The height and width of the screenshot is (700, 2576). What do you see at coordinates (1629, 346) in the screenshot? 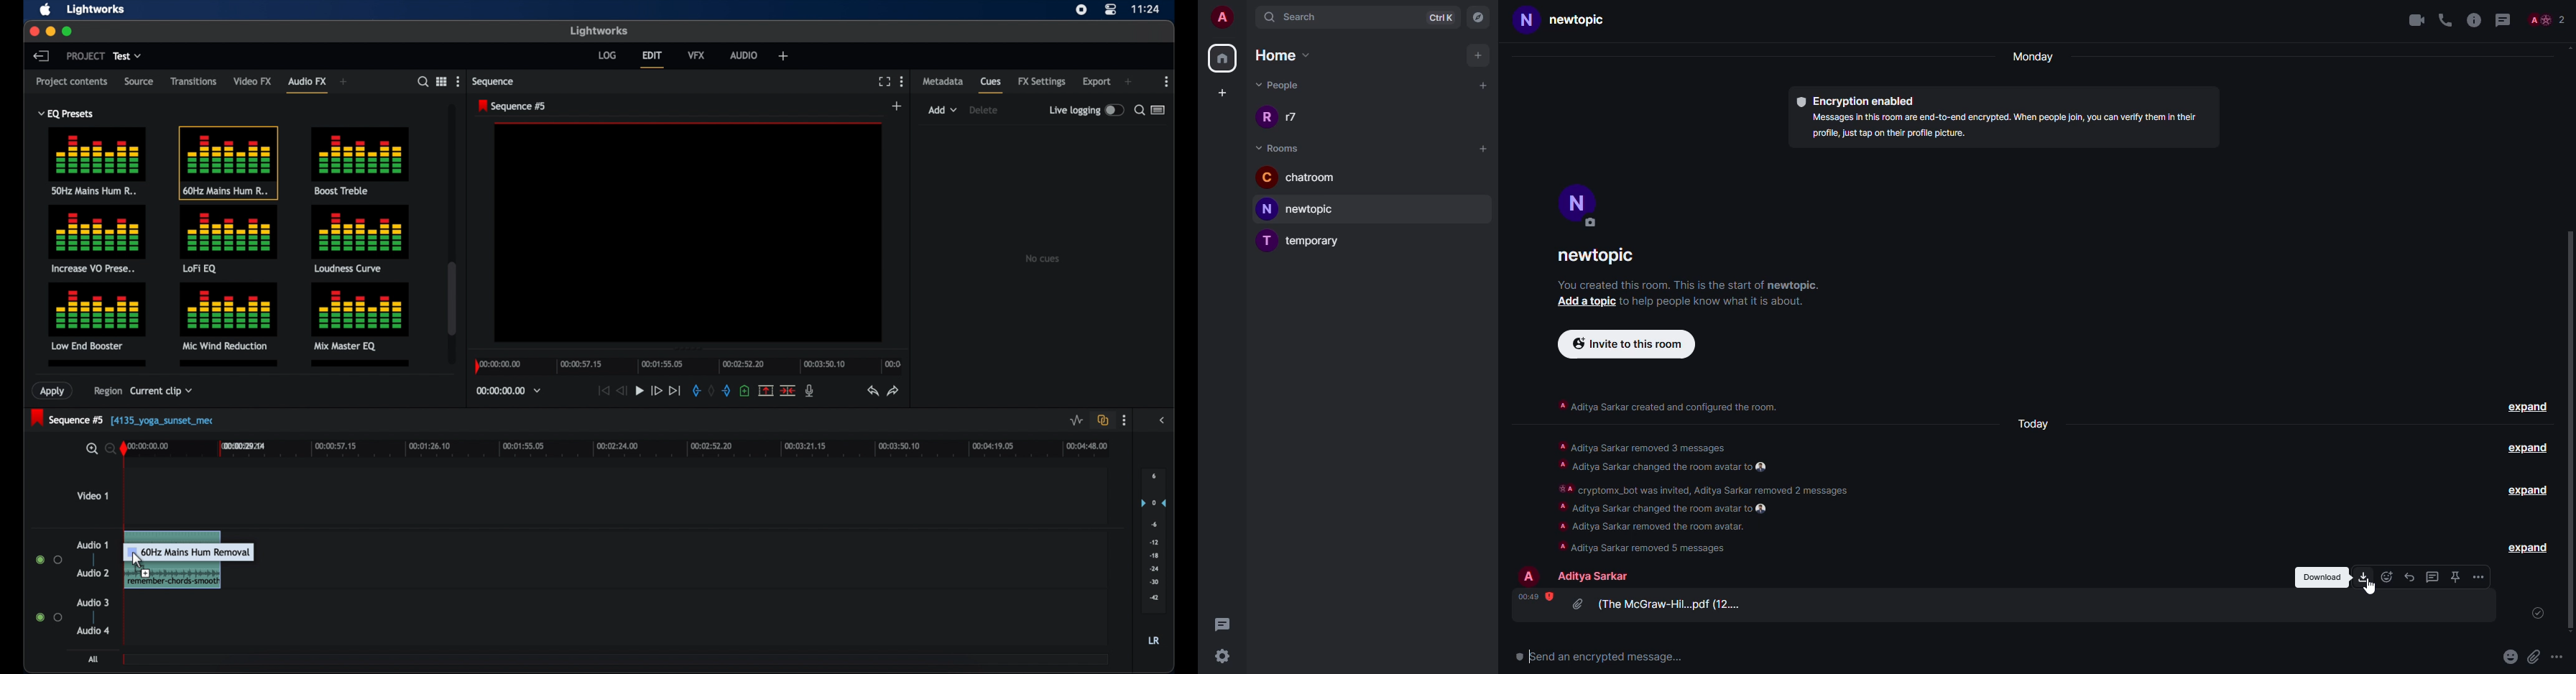
I see `Invite to this room` at bounding box center [1629, 346].